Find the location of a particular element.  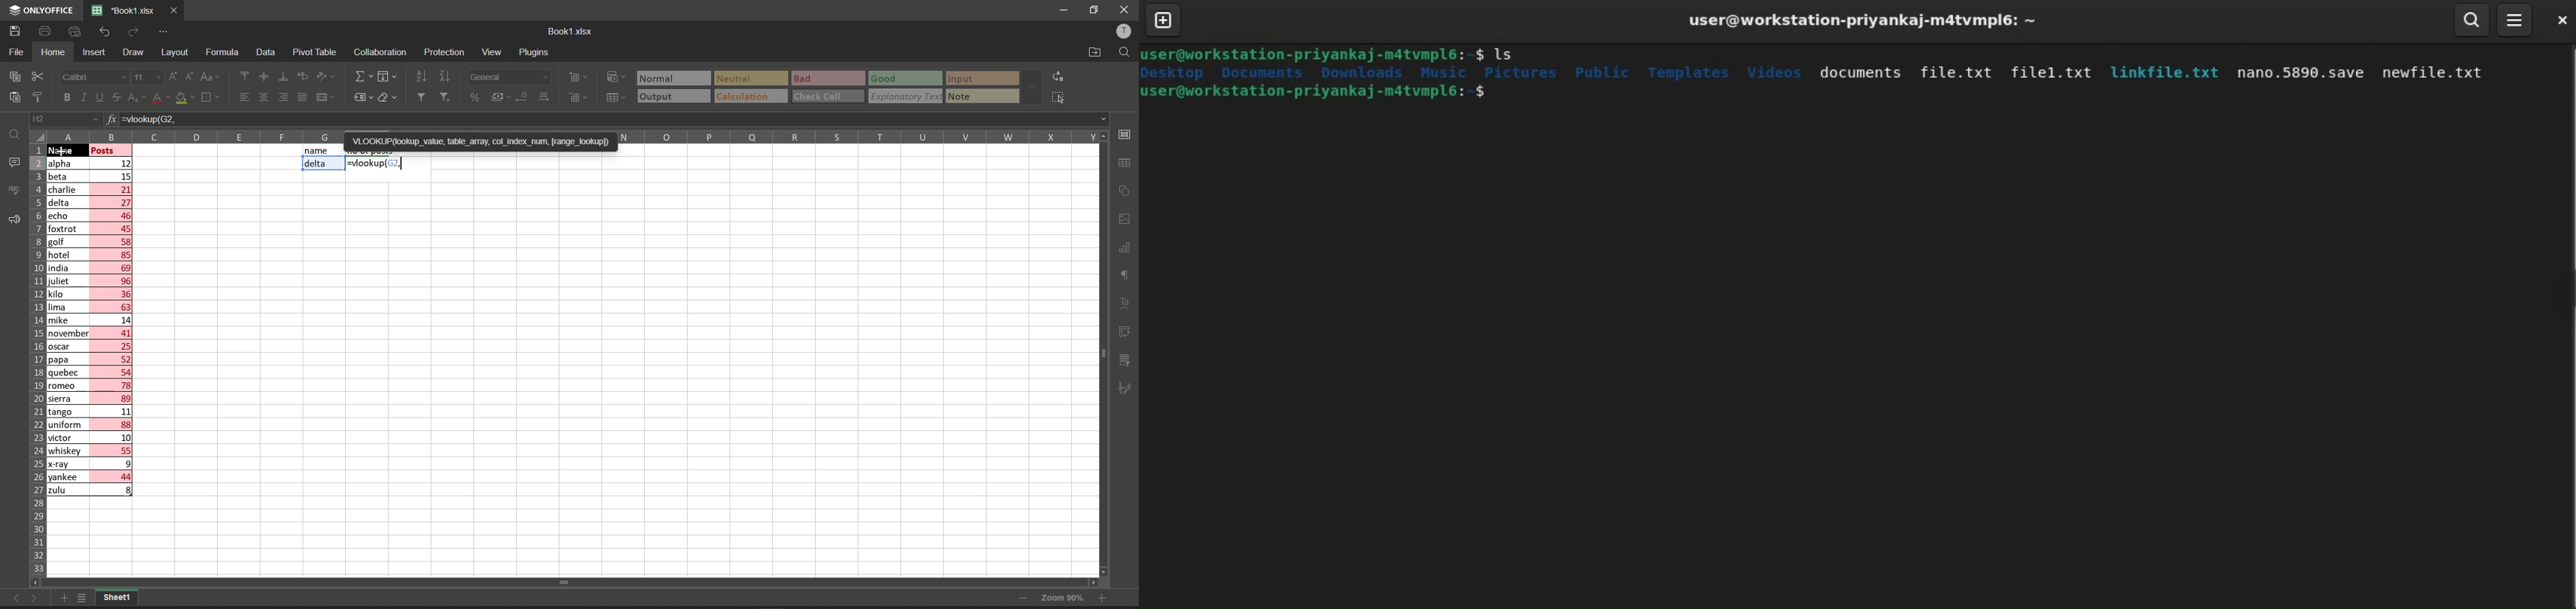

note is located at coordinates (968, 95).